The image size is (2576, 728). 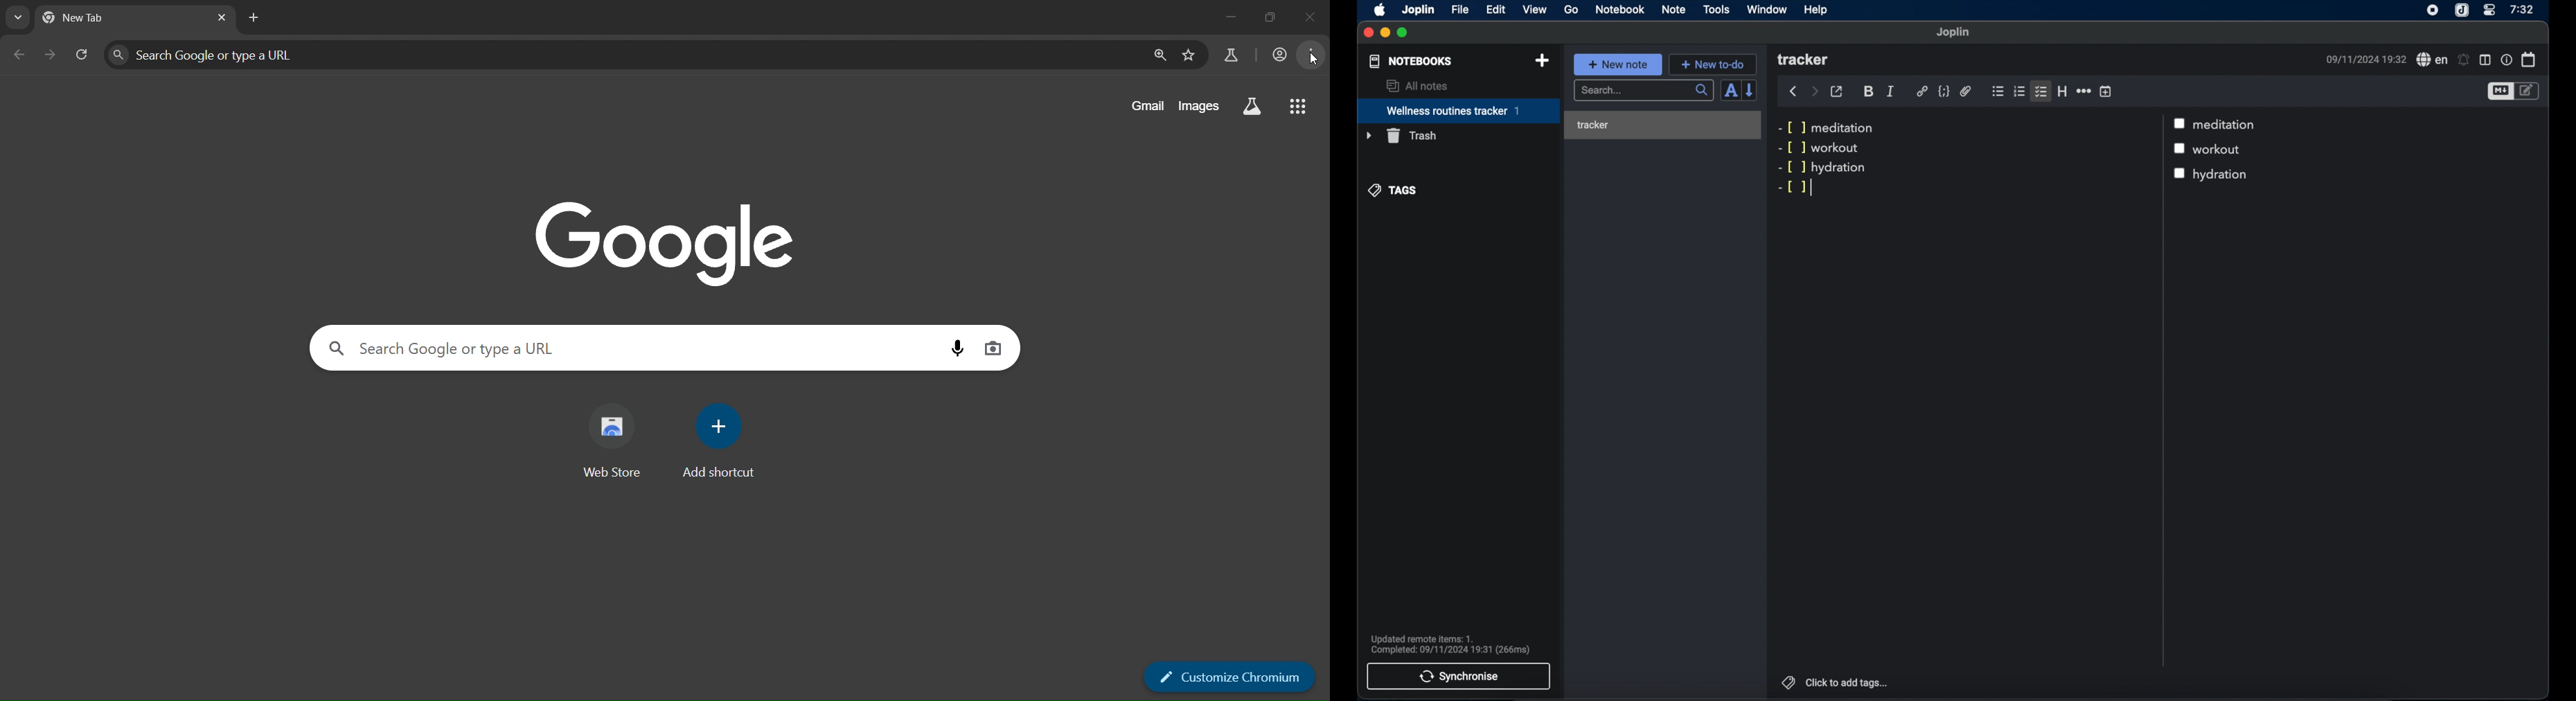 I want to click on go, so click(x=1571, y=9).